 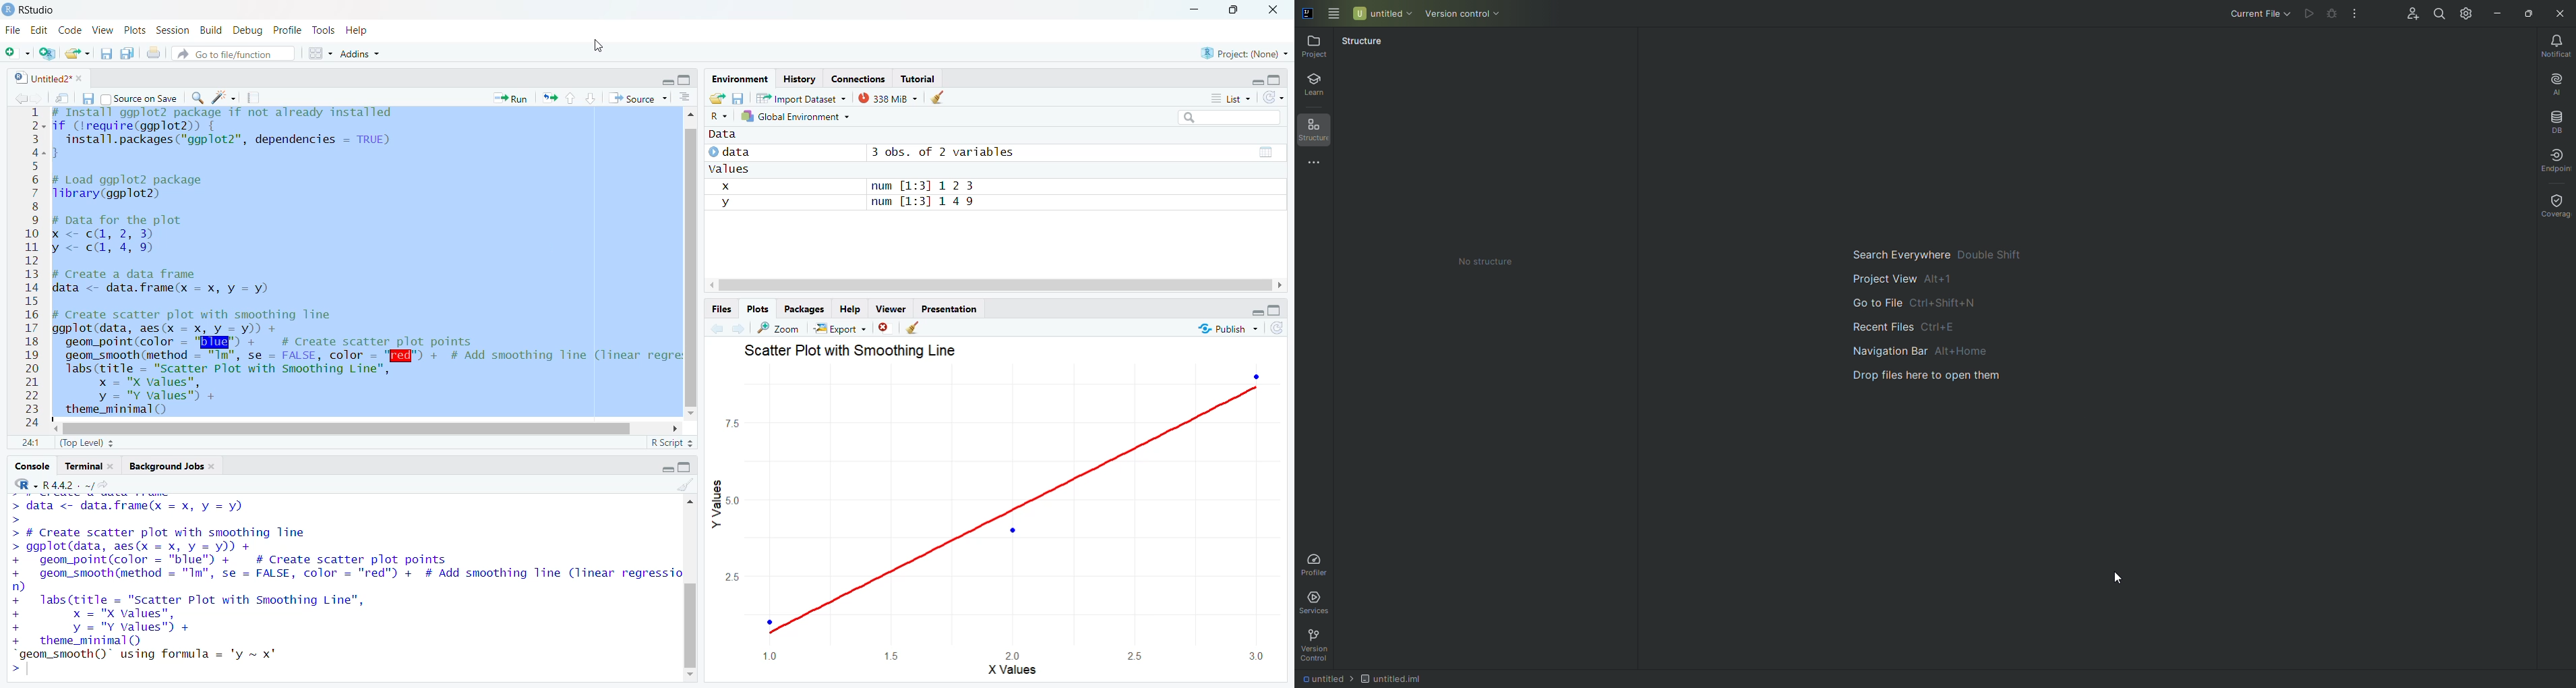 What do you see at coordinates (42, 98) in the screenshot?
I see `go back to the next source location` at bounding box center [42, 98].